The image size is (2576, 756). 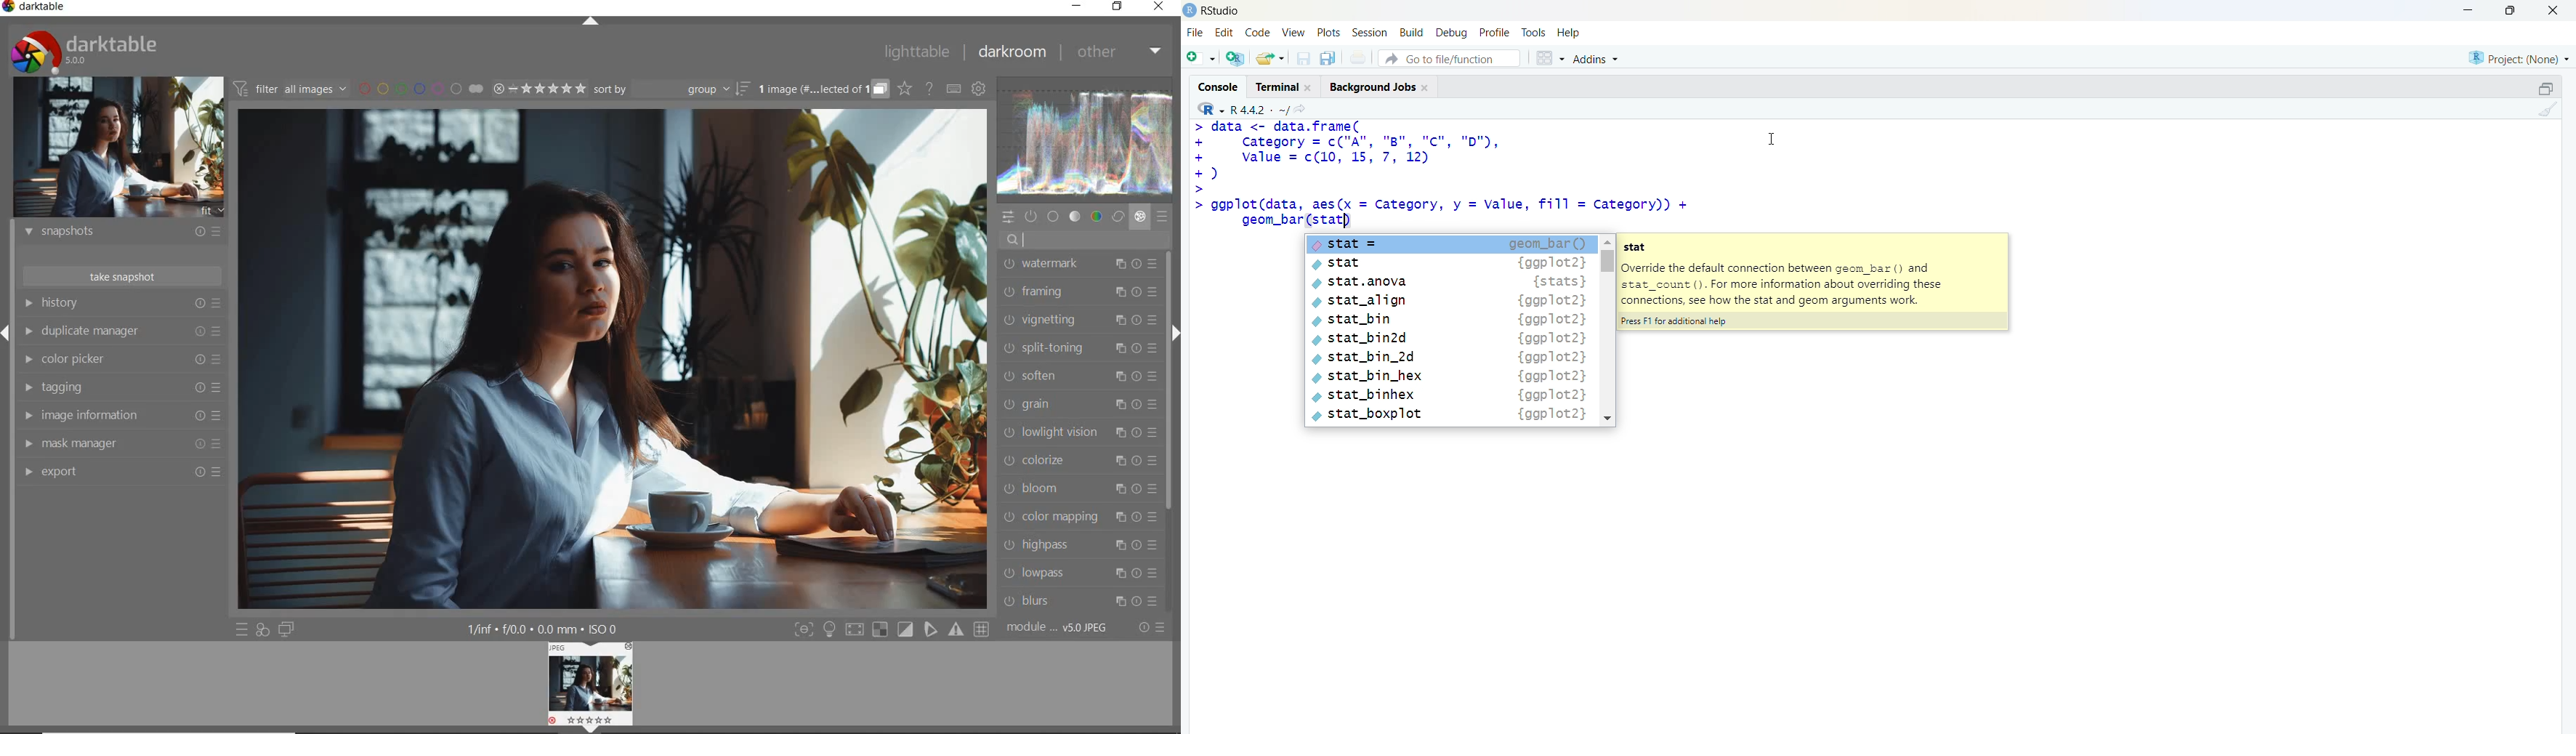 I want to click on search modules by name, so click(x=1084, y=240).